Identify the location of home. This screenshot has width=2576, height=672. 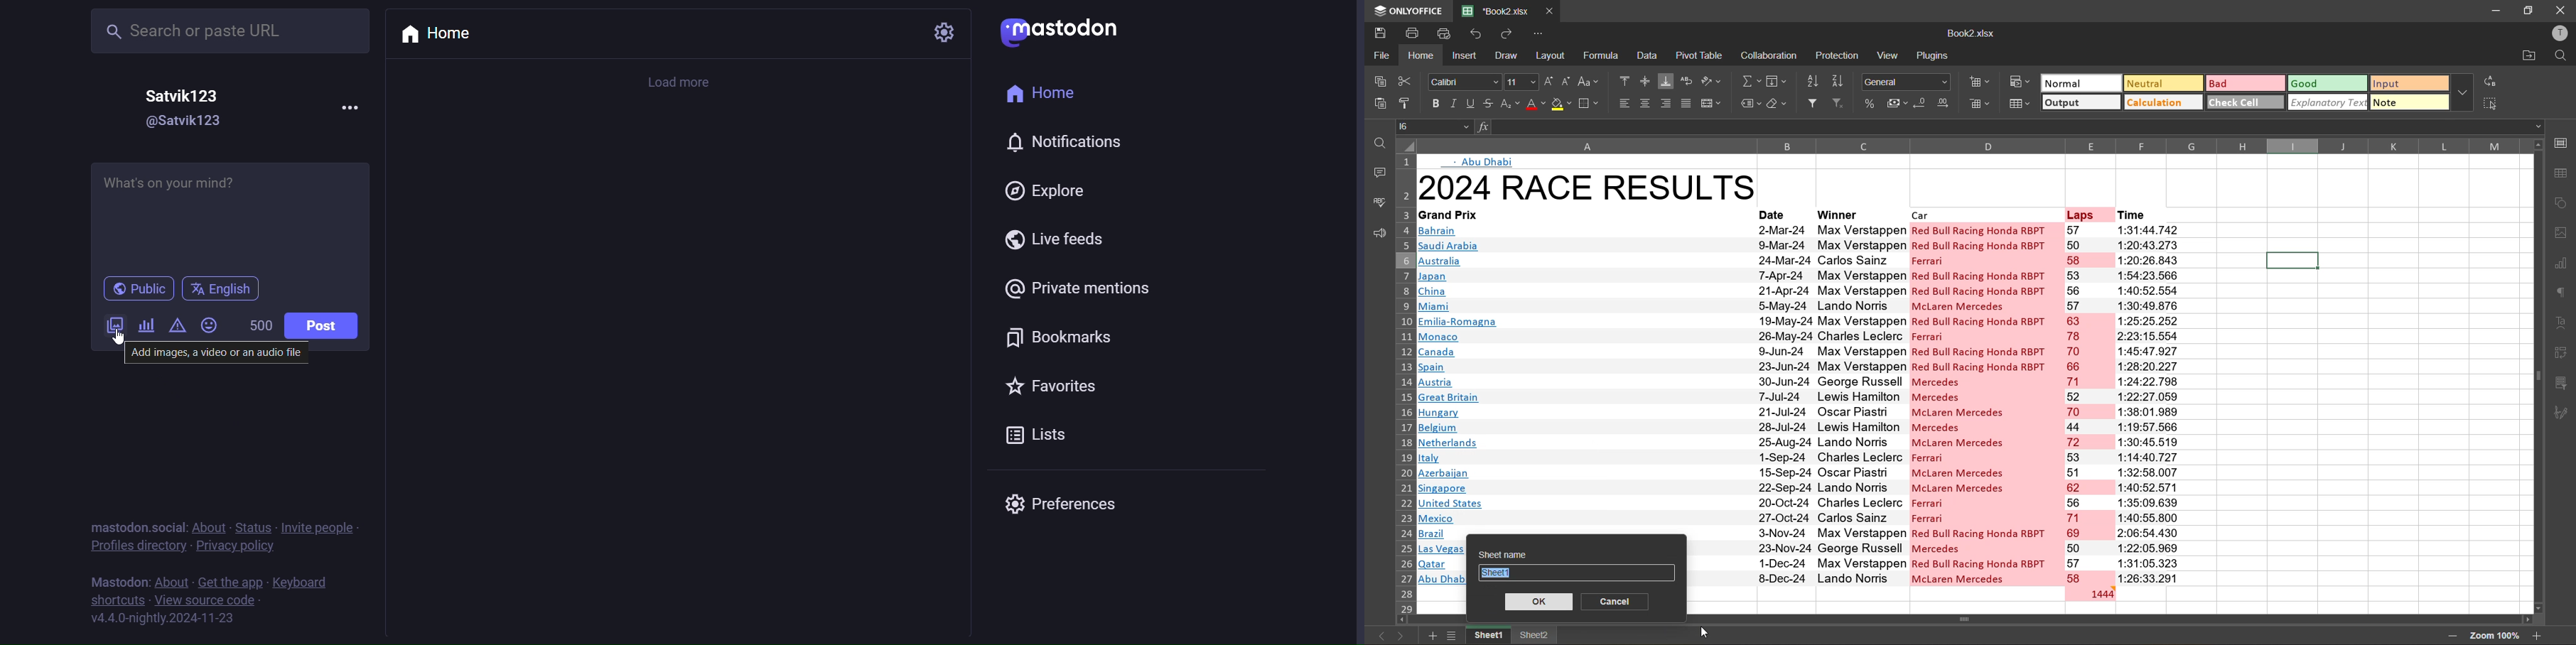
(1420, 56).